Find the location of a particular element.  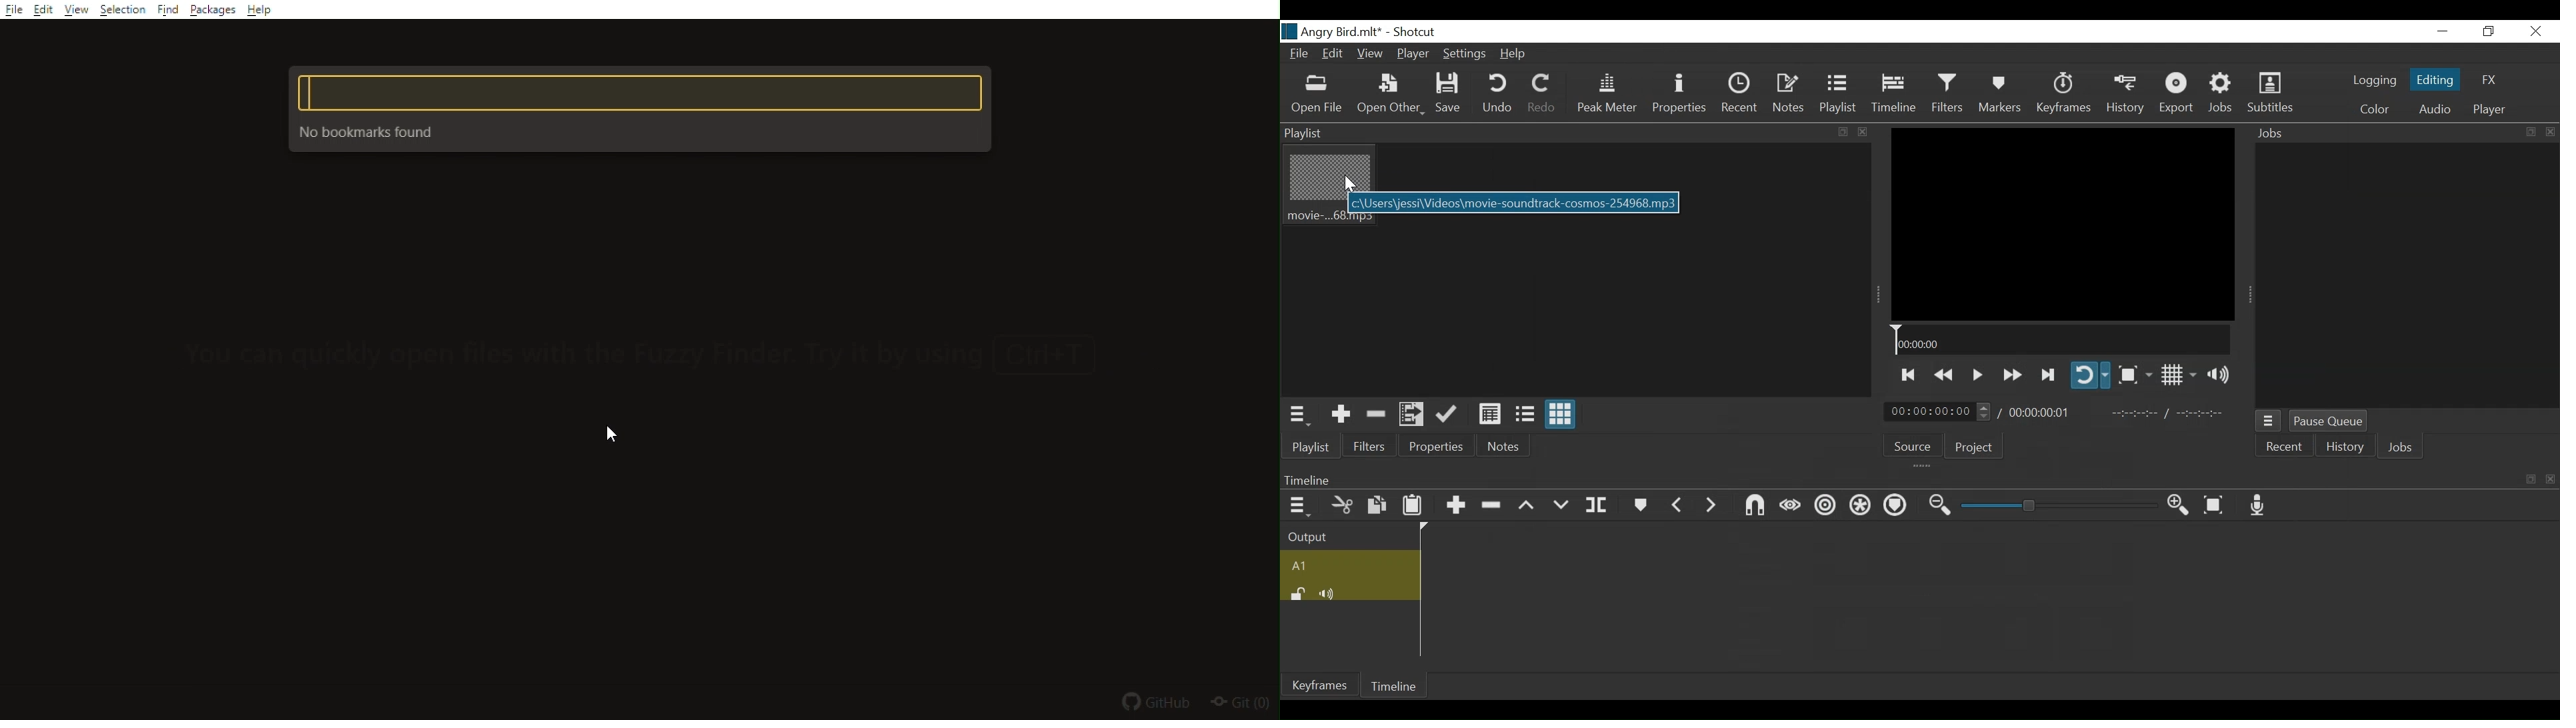

logging is located at coordinates (2373, 82).